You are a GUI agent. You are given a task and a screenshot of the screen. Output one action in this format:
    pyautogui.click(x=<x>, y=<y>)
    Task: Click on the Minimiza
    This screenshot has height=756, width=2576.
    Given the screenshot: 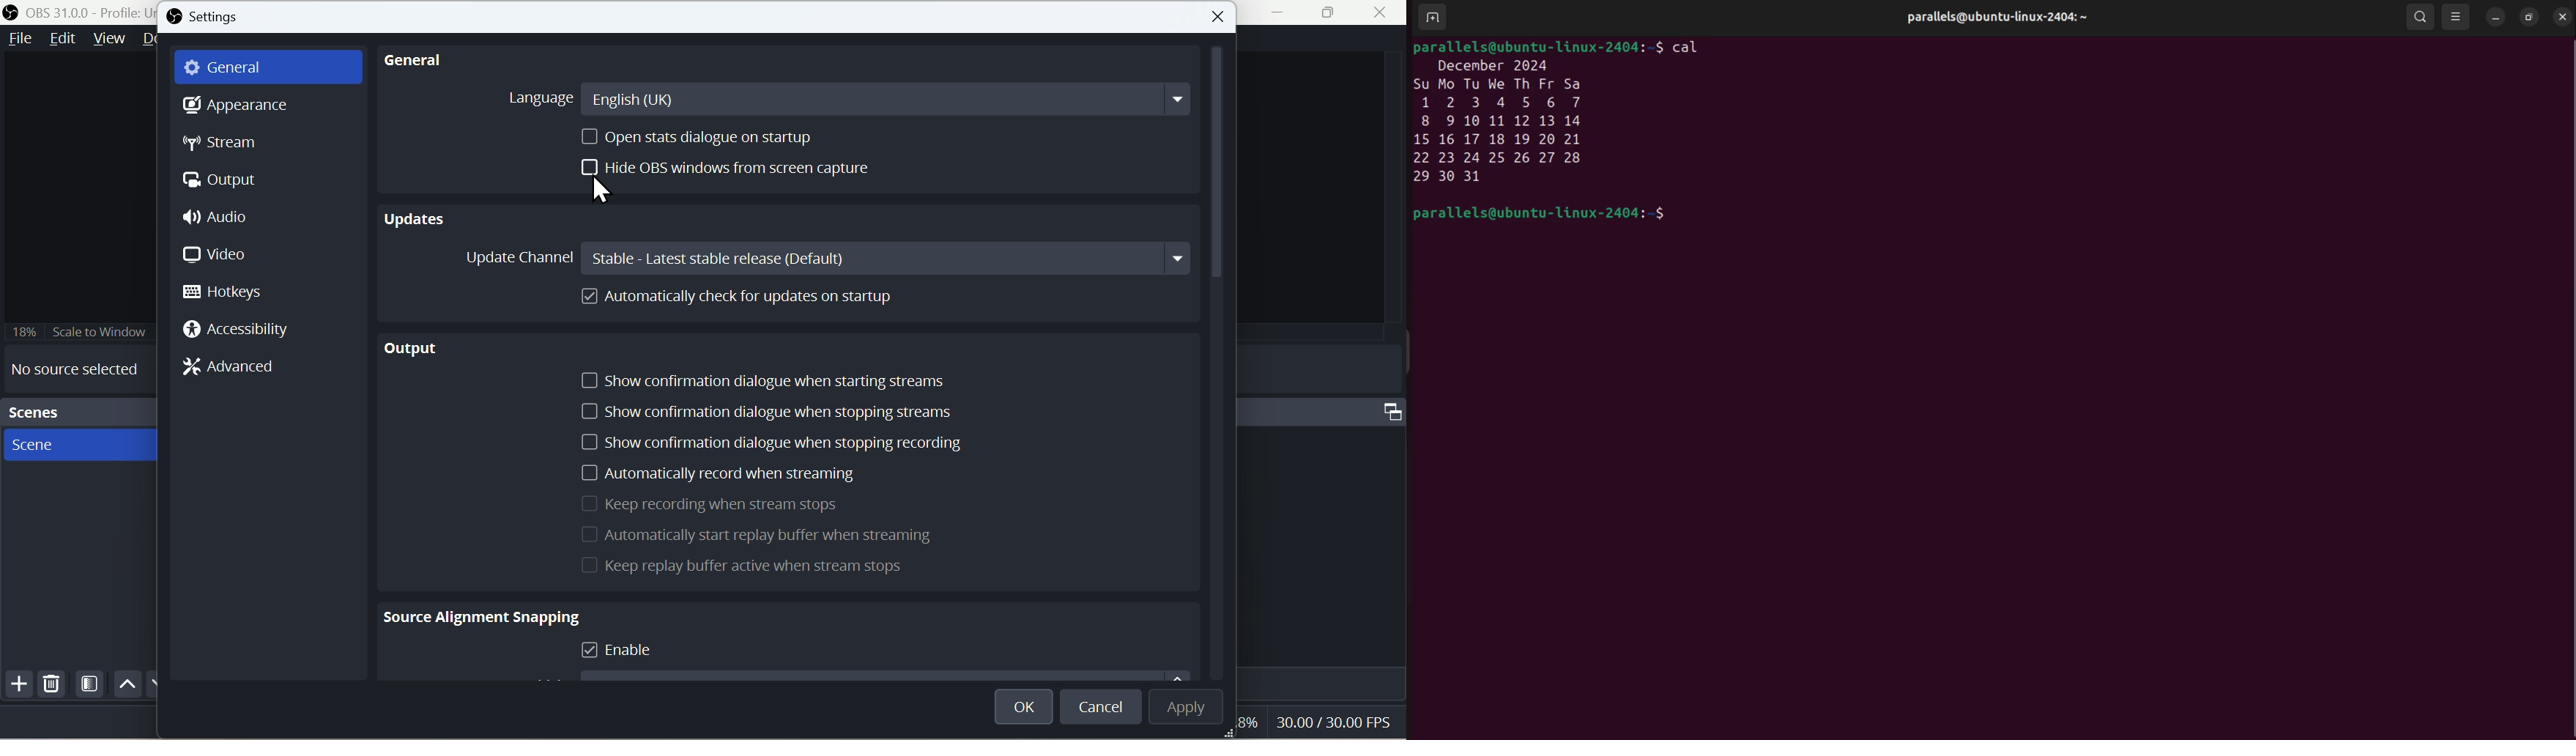 What is the action you would take?
    pyautogui.click(x=1275, y=13)
    